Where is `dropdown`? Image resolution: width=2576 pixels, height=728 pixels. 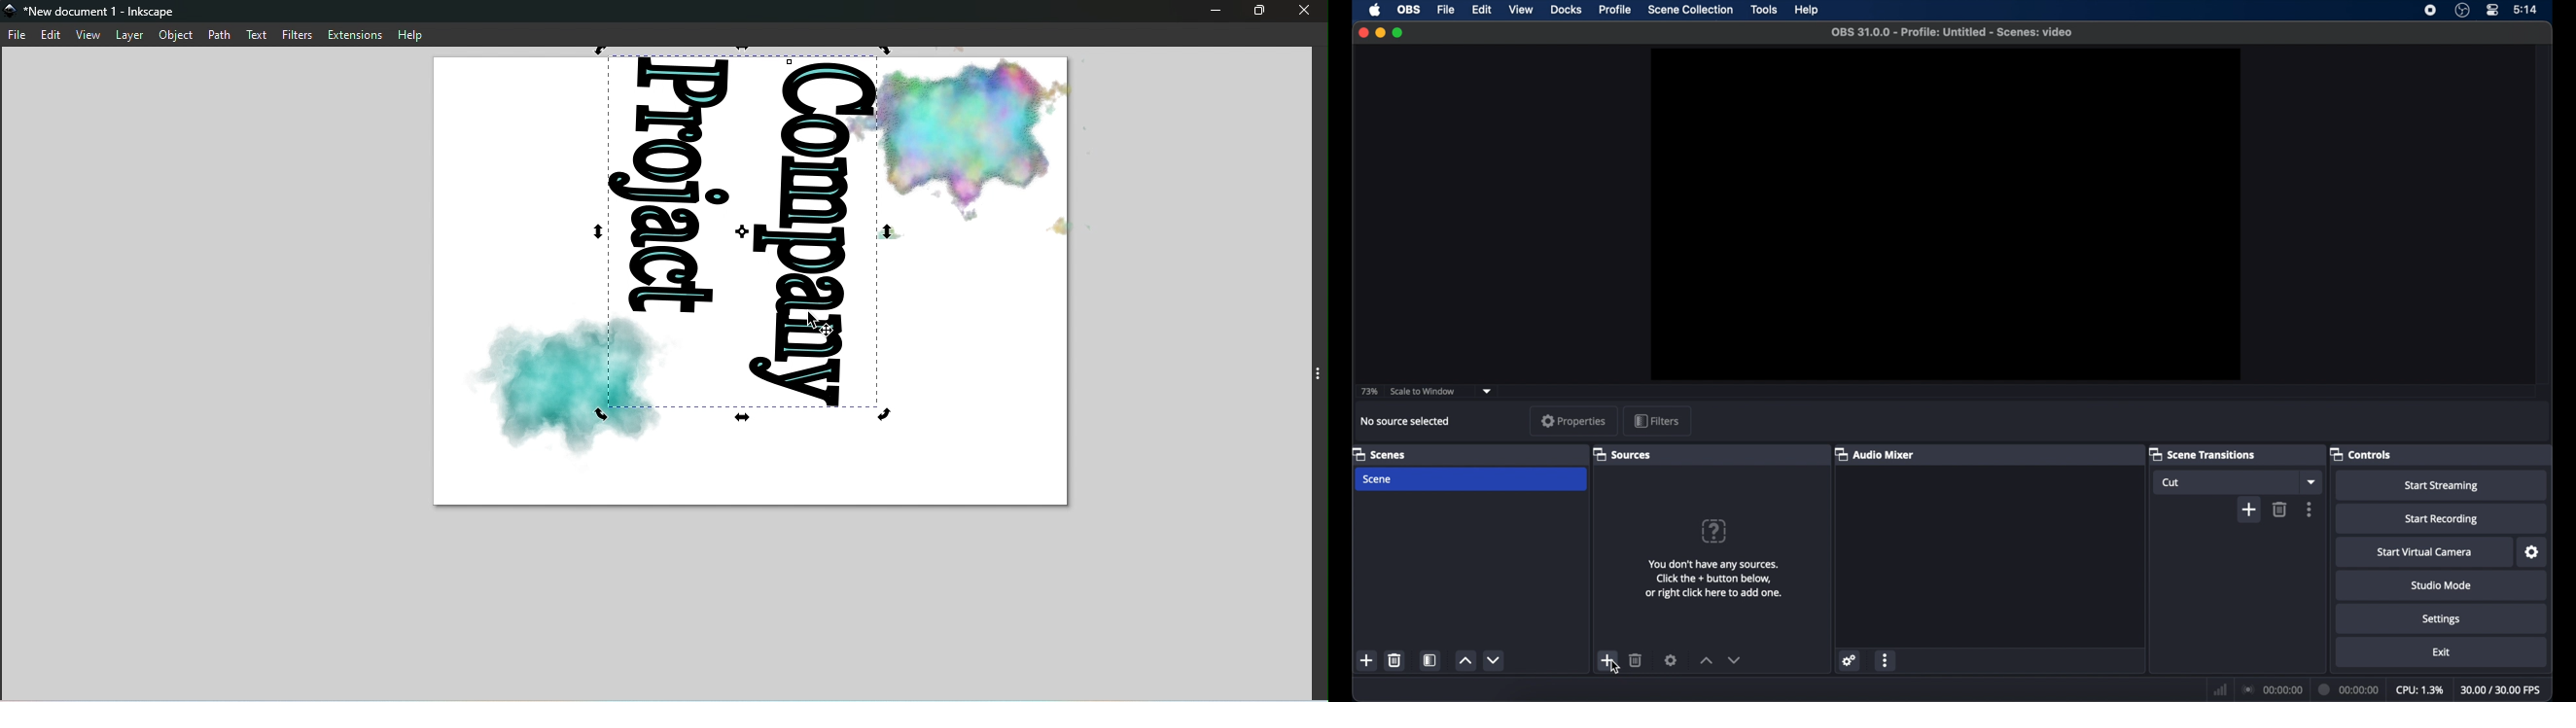
dropdown is located at coordinates (2312, 482).